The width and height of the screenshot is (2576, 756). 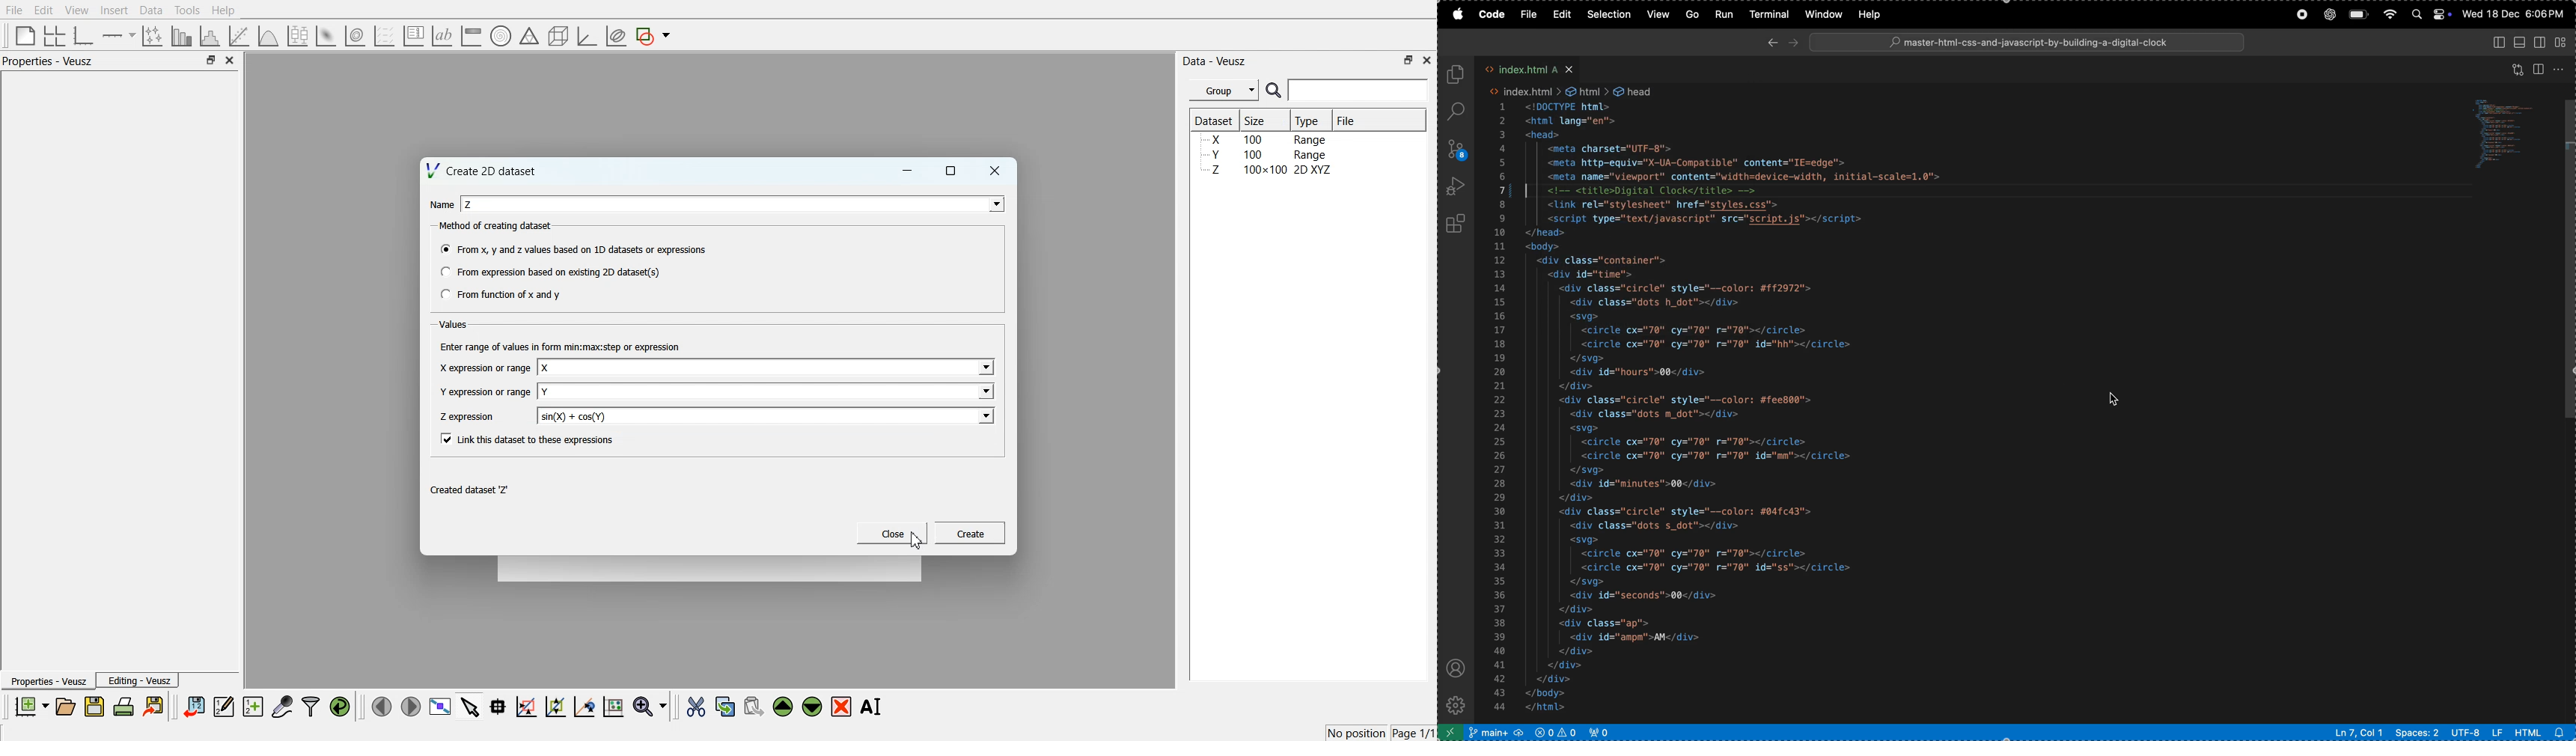 What do you see at coordinates (153, 10) in the screenshot?
I see `Data` at bounding box center [153, 10].